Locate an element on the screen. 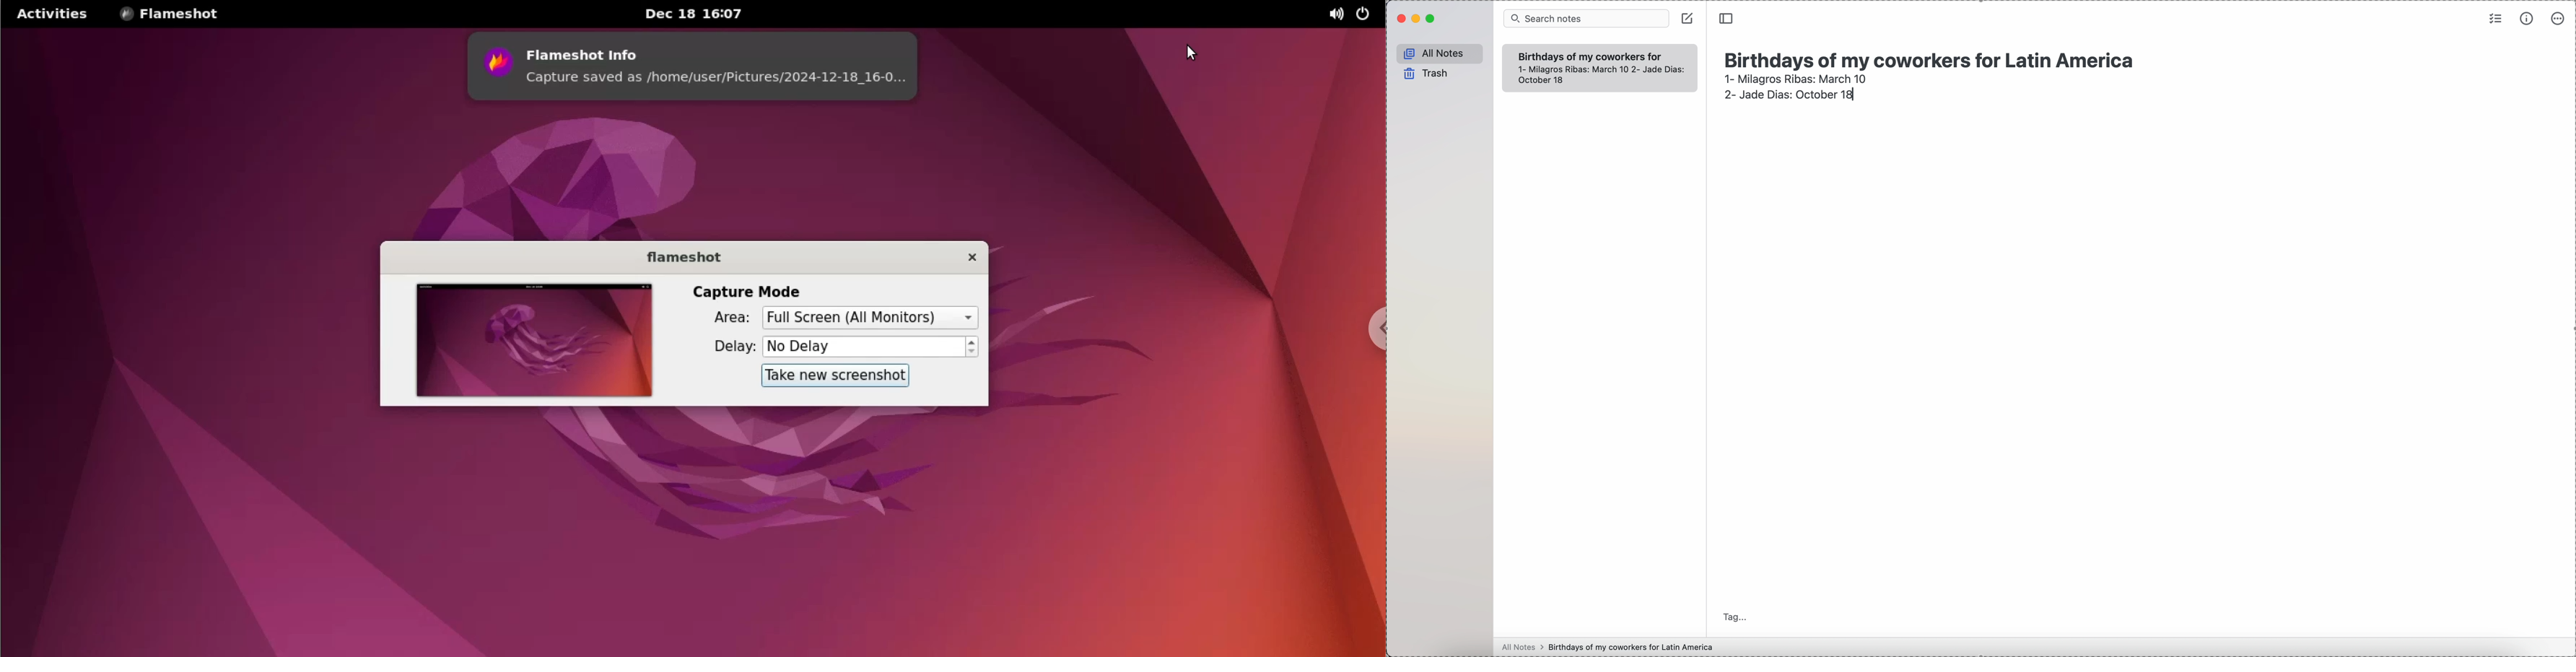  tag is located at coordinates (1735, 616).